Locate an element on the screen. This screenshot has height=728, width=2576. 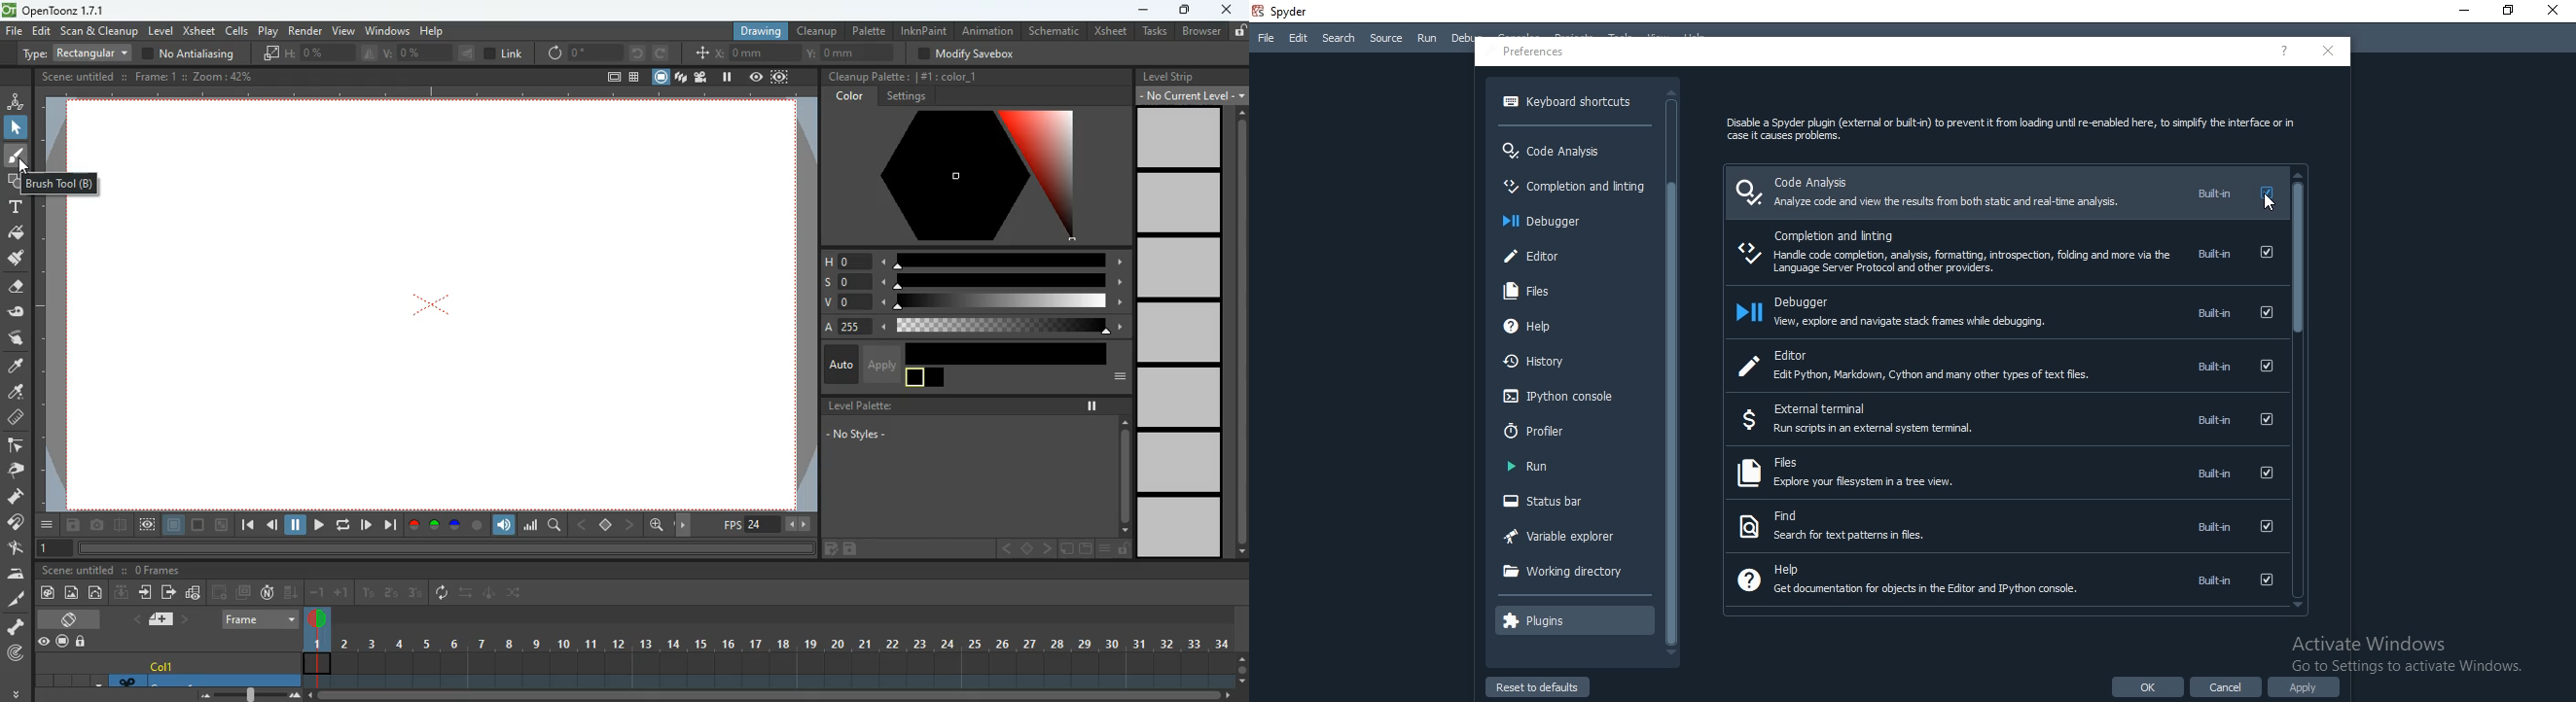
scroll bar is located at coordinates (1671, 367).